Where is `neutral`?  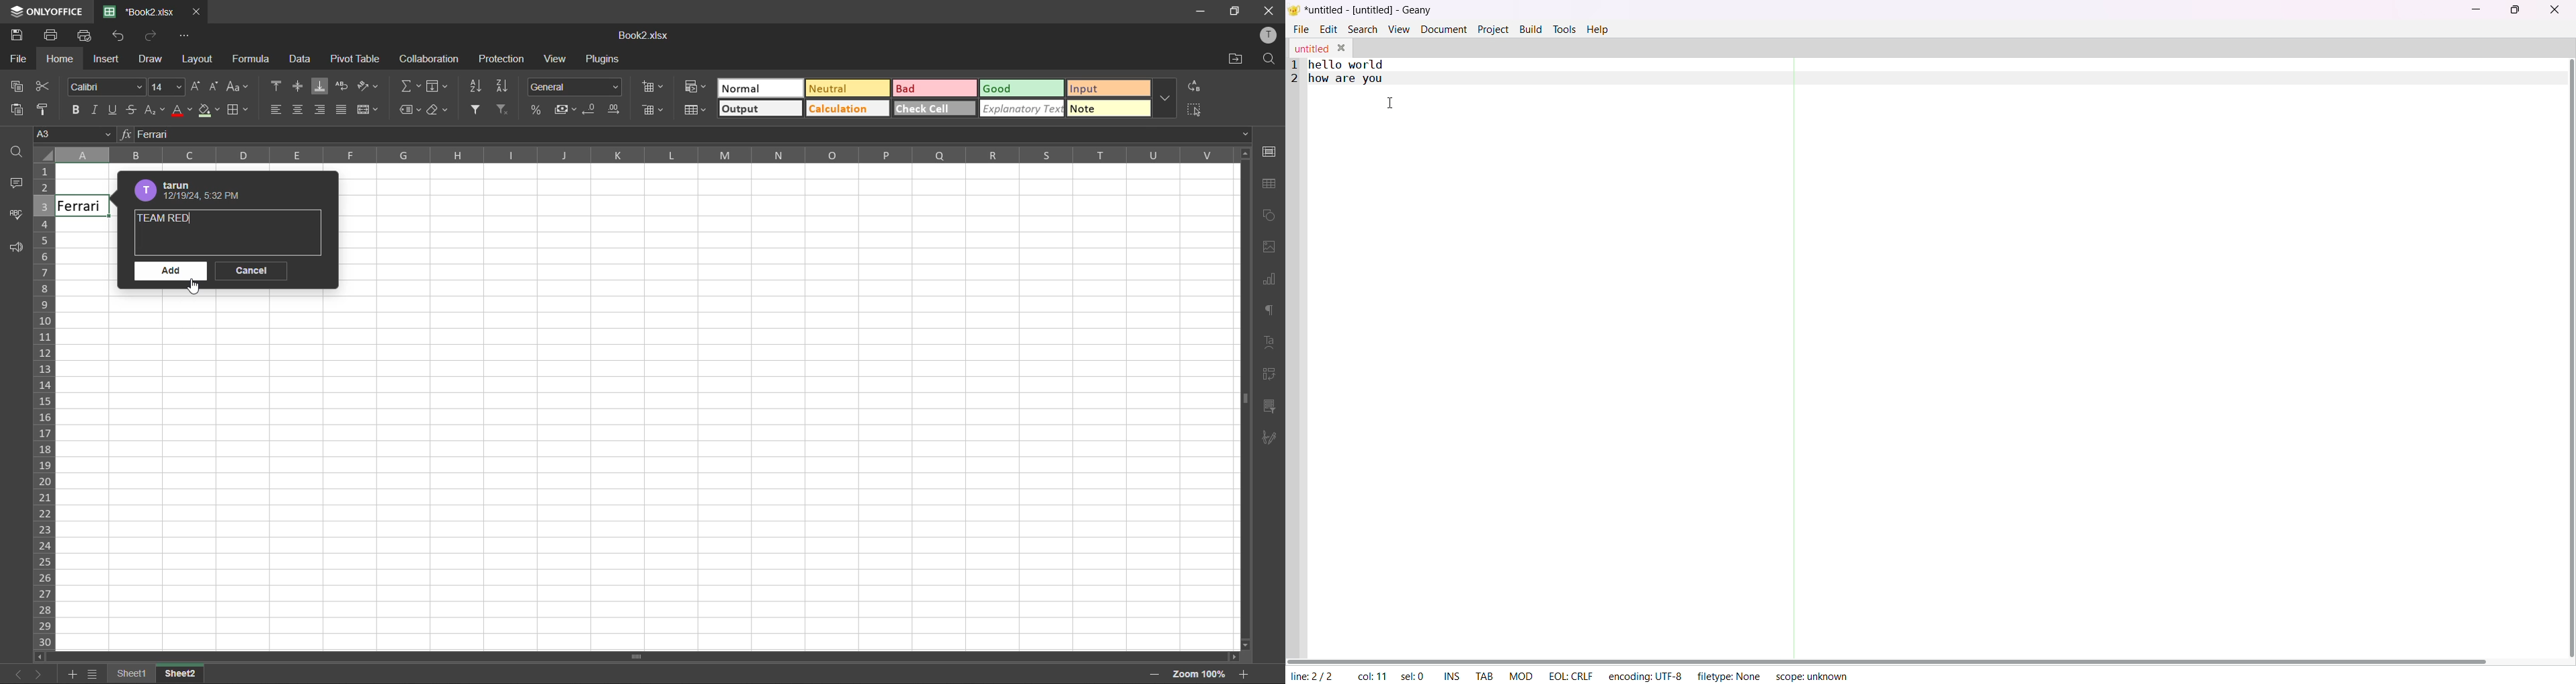 neutral is located at coordinates (847, 88).